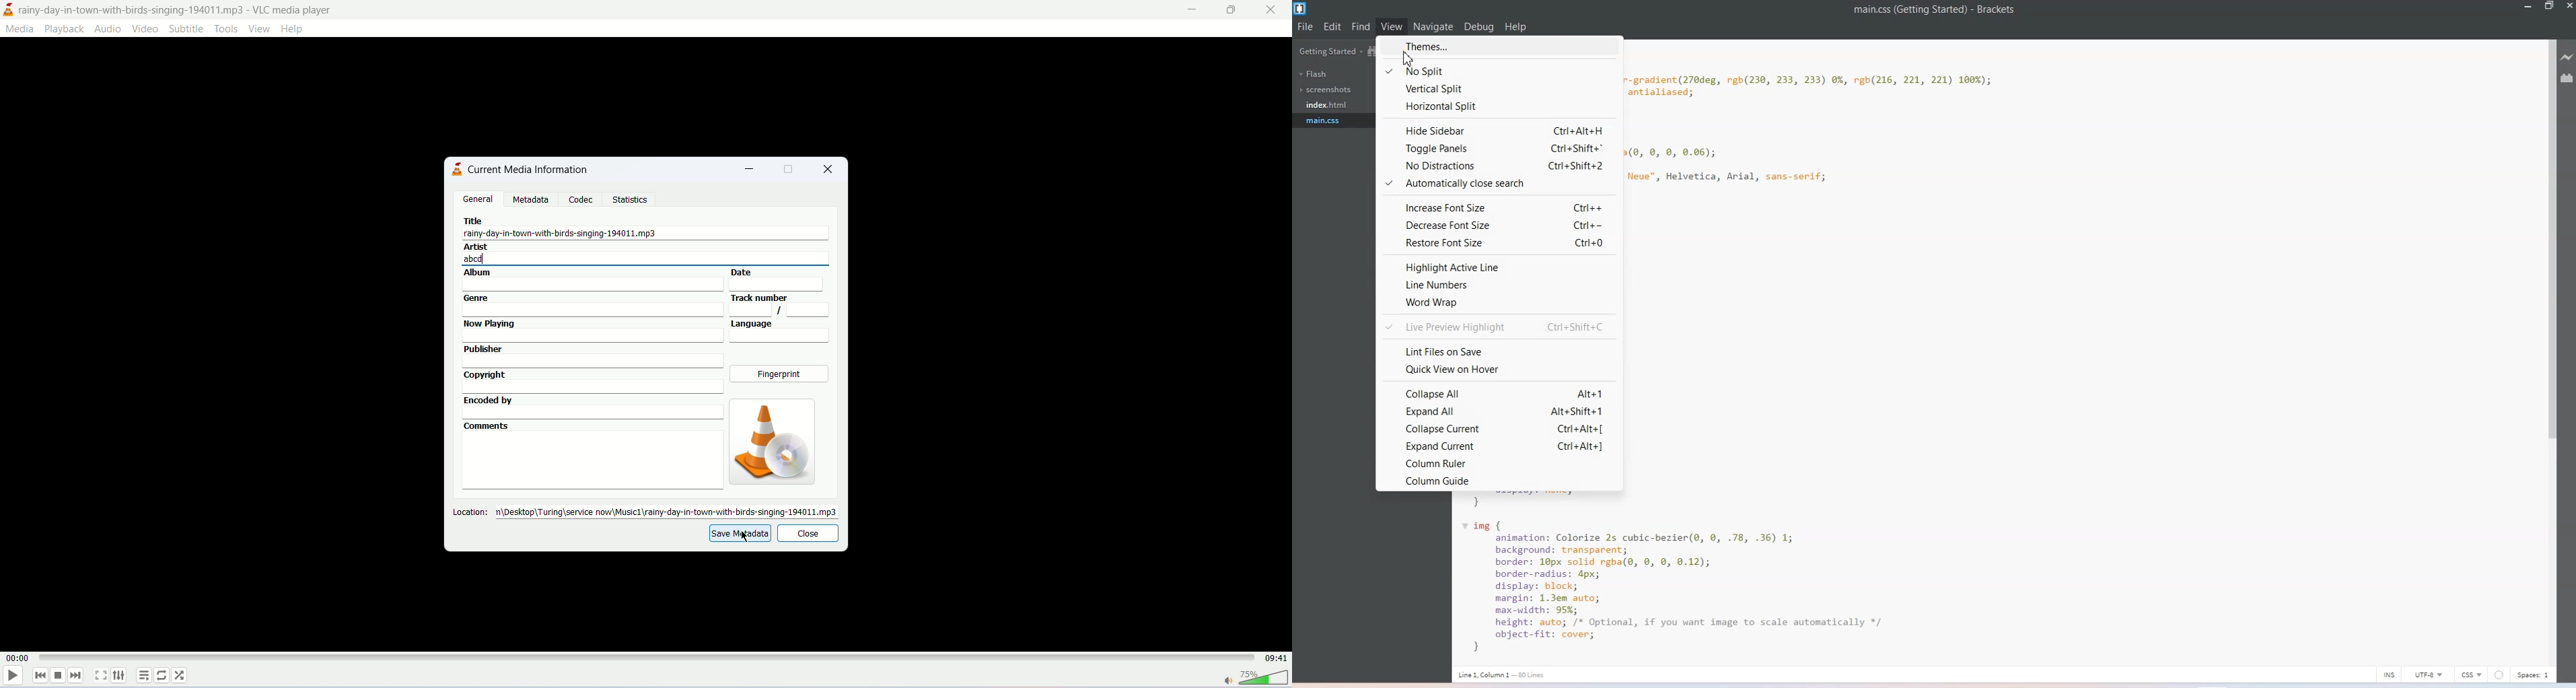 The height and width of the screenshot is (700, 2576). What do you see at coordinates (454, 169) in the screenshot?
I see `logo` at bounding box center [454, 169].